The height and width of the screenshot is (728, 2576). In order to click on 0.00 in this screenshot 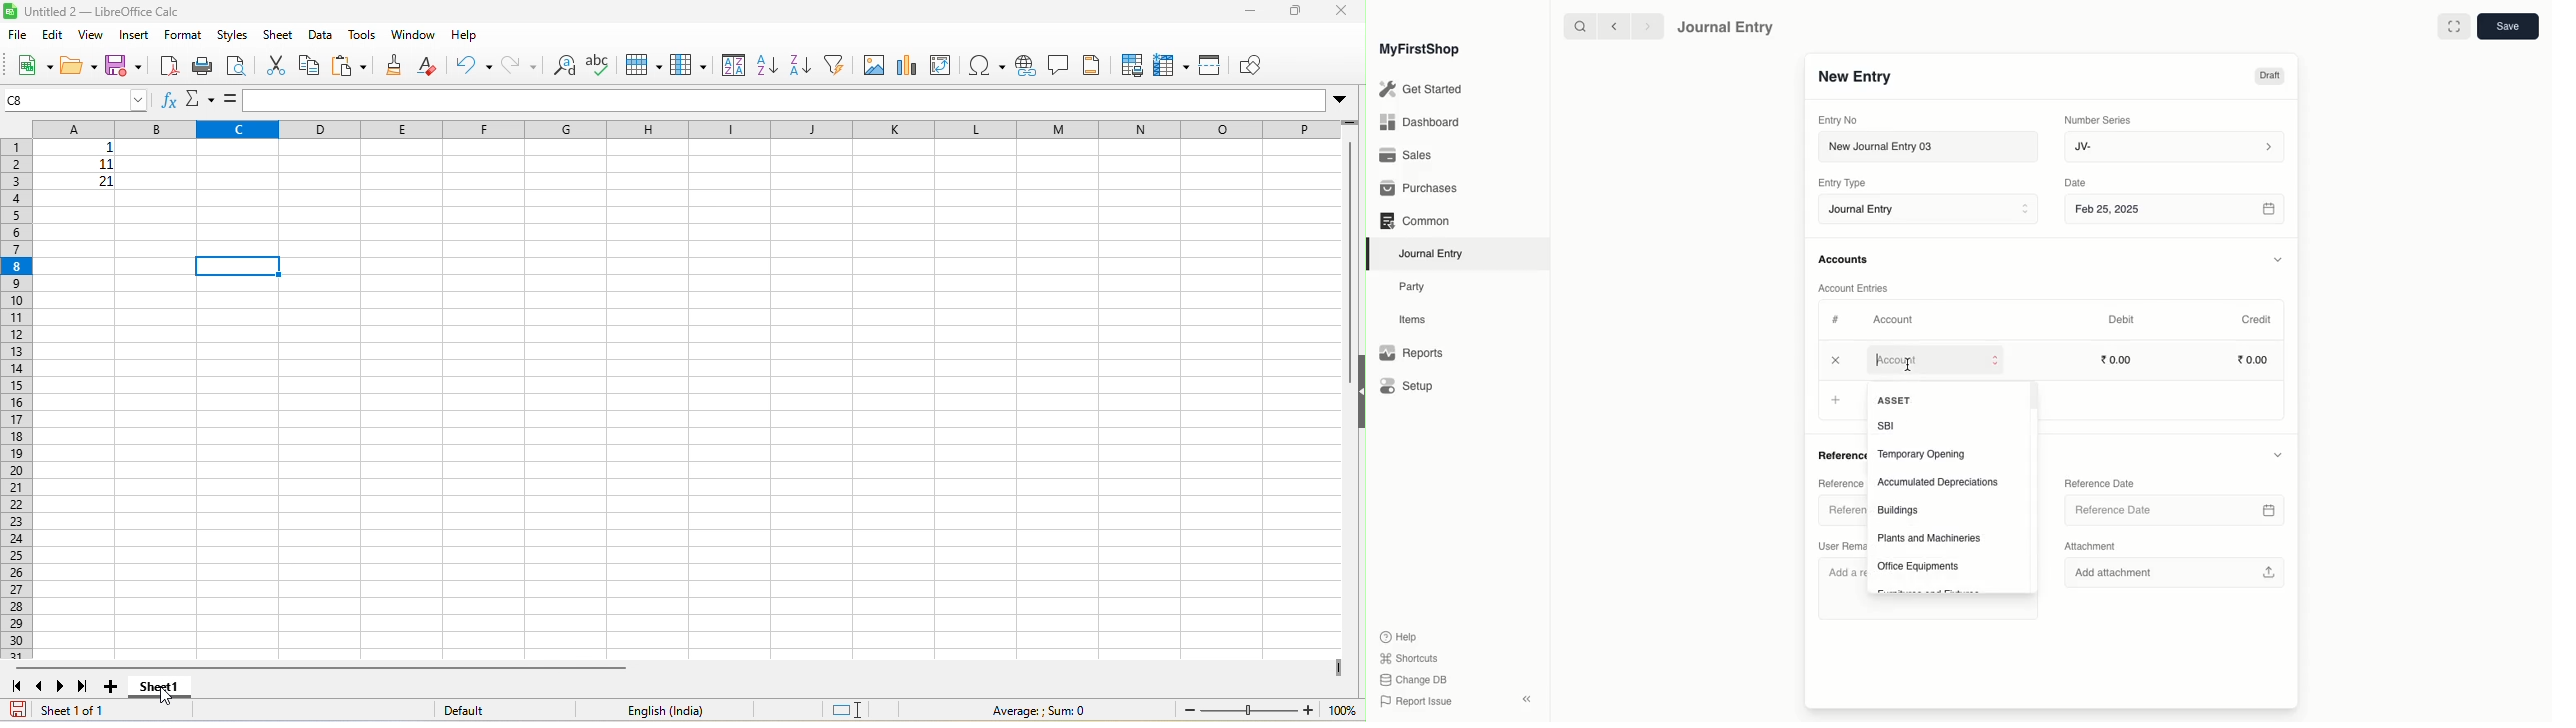, I will do `click(2118, 359)`.